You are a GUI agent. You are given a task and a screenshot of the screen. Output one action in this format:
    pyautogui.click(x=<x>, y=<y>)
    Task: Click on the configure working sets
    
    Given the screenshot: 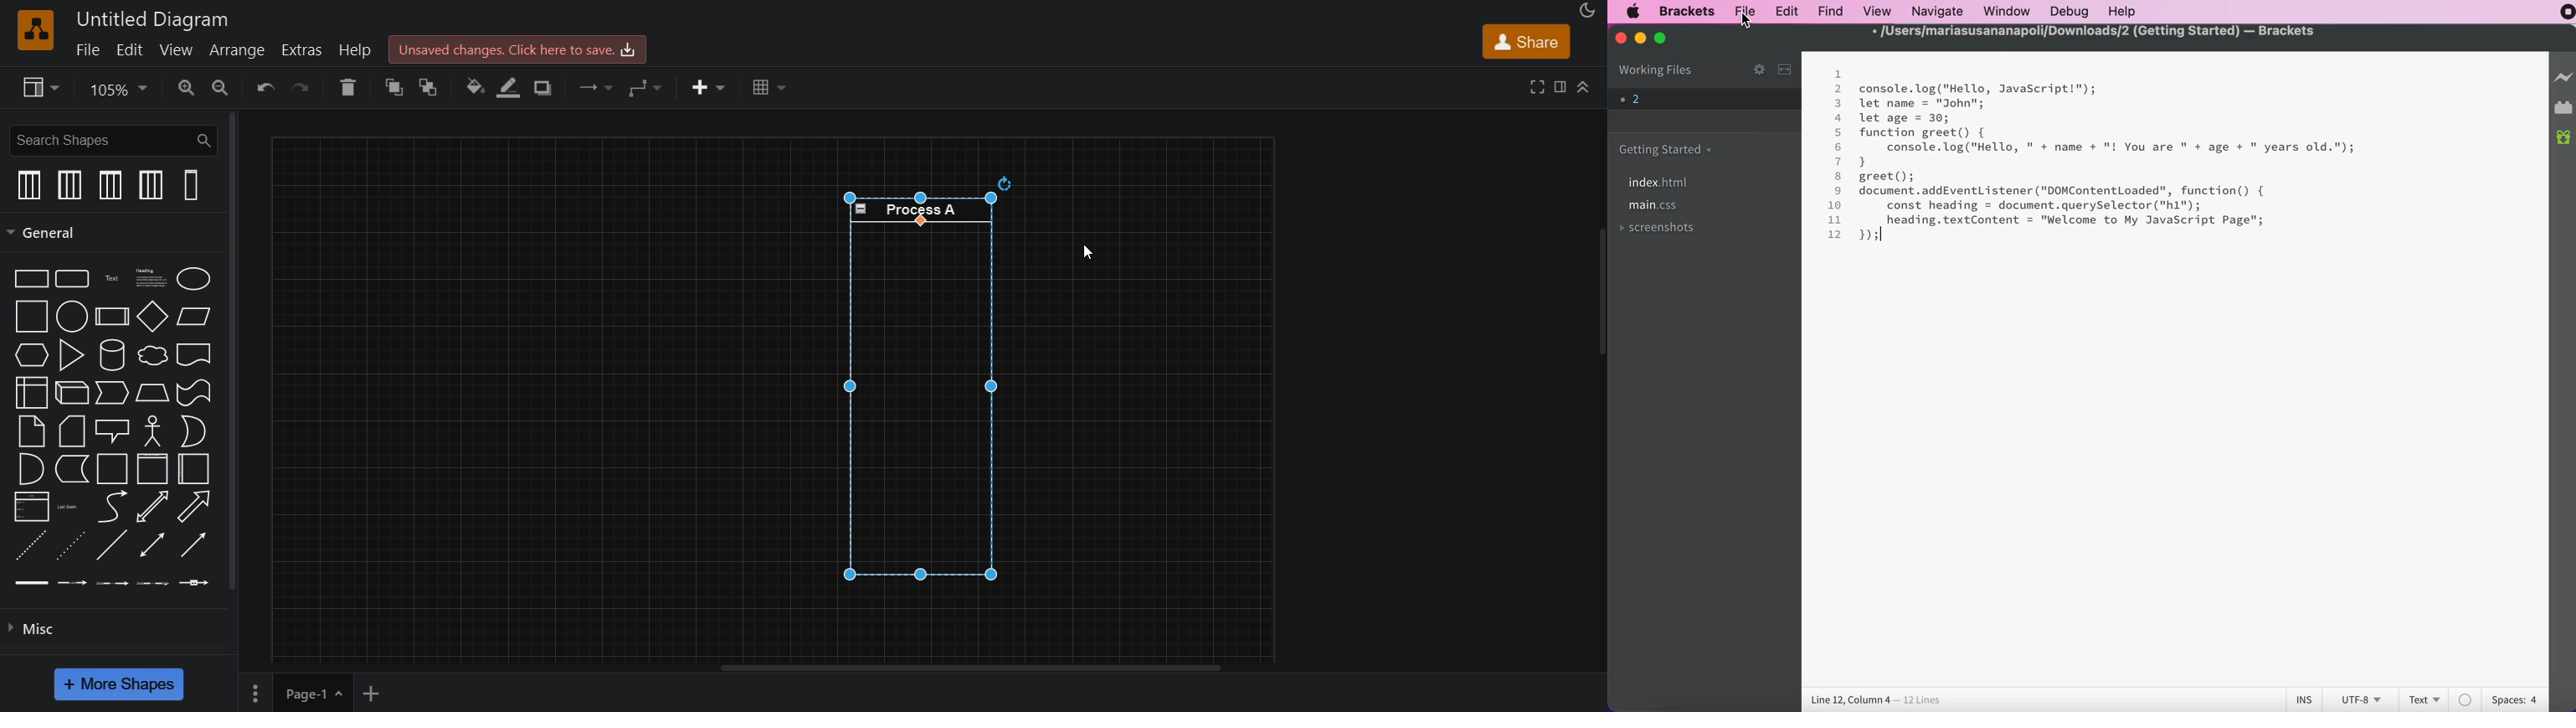 What is the action you would take?
    pyautogui.click(x=1750, y=69)
    